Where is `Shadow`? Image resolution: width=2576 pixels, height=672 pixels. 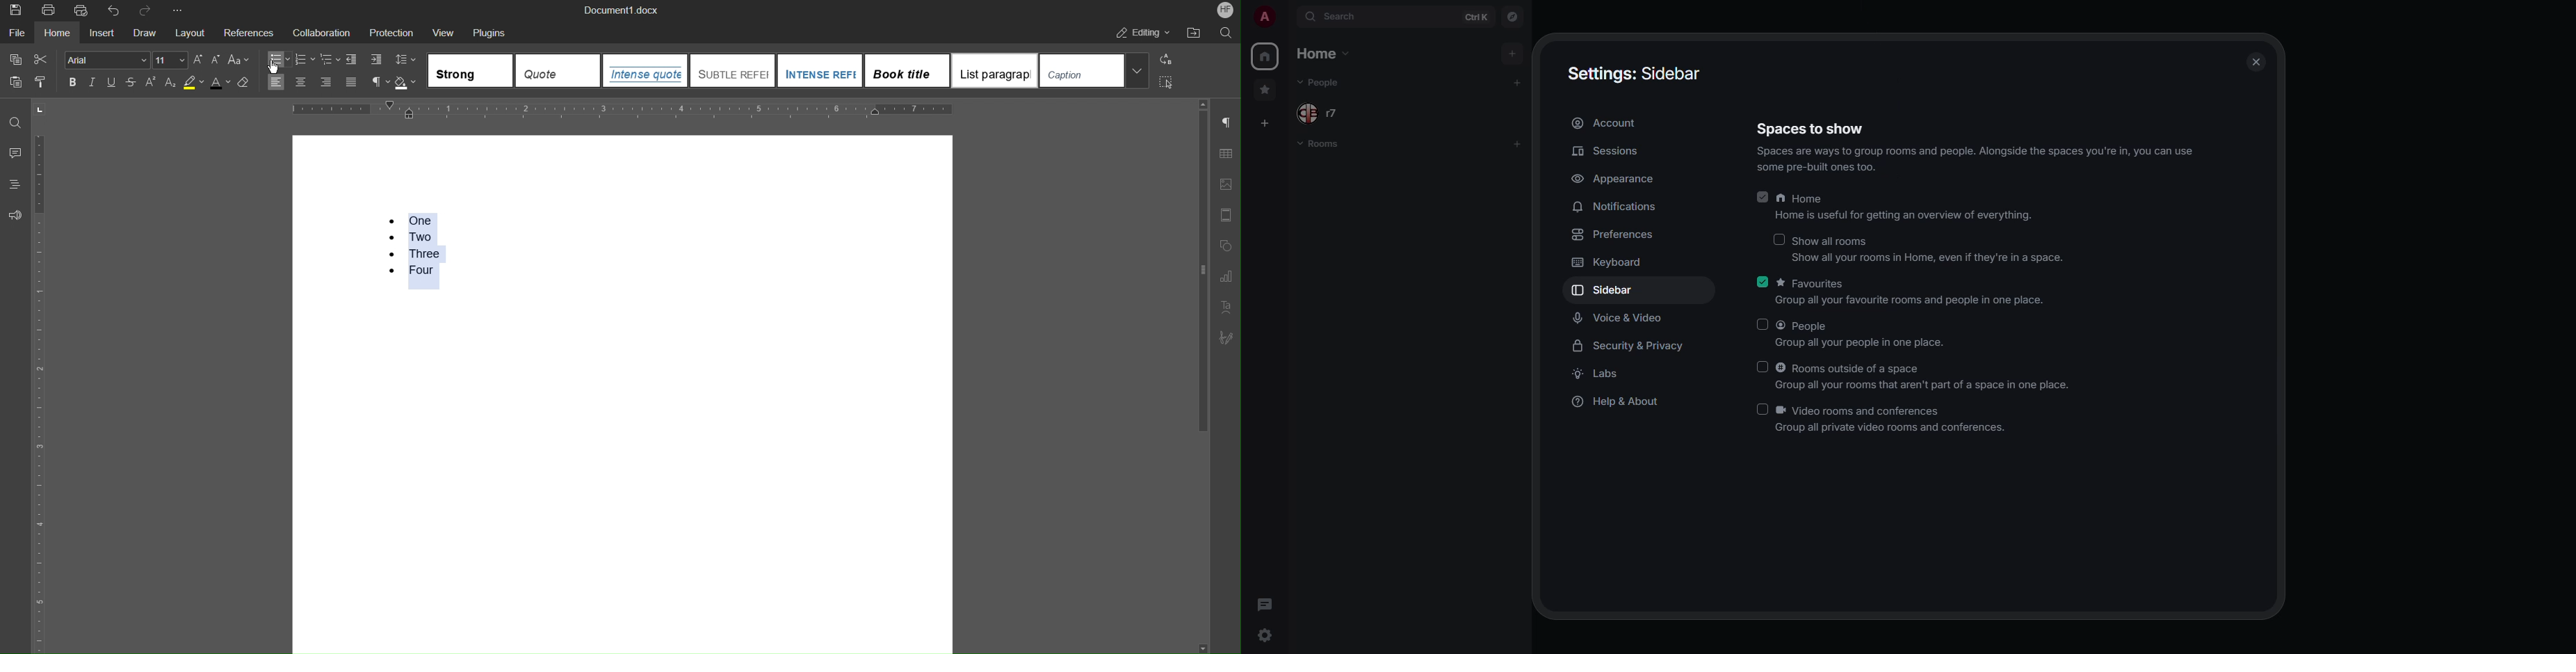
Shadow is located at coordinates (408, 84).